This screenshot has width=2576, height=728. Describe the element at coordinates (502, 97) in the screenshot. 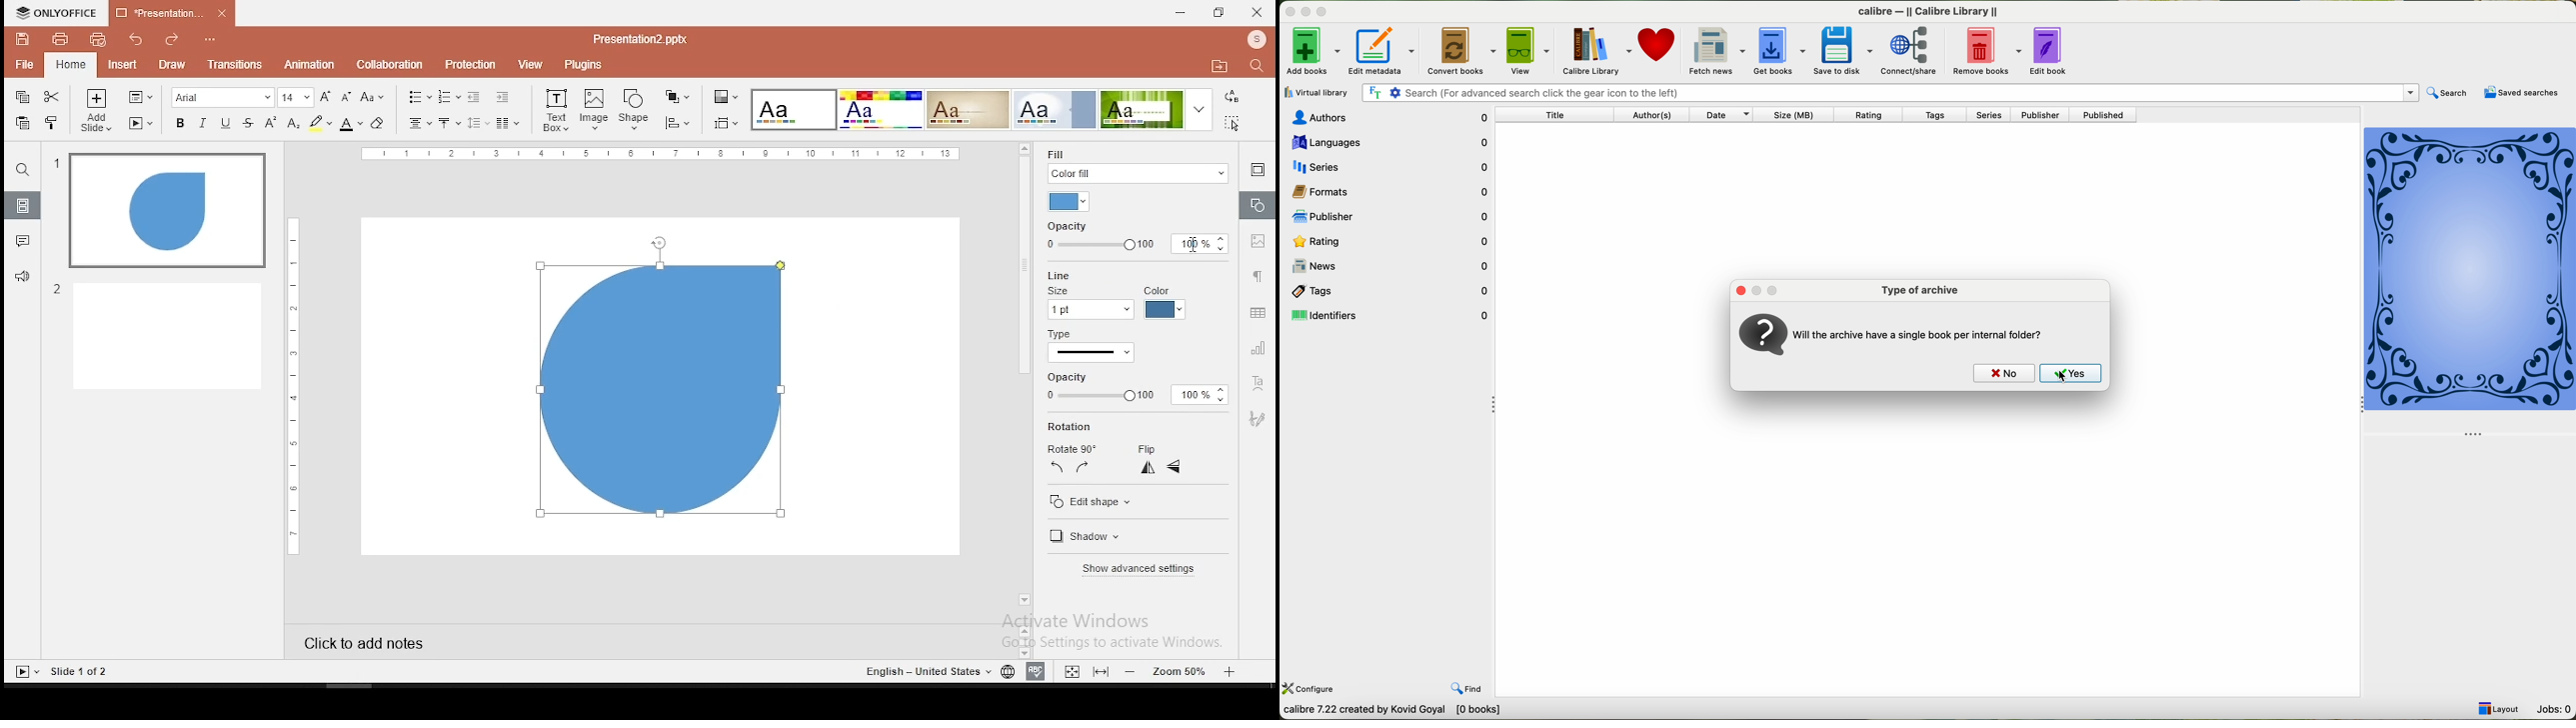

I see `increase indent` at that location.